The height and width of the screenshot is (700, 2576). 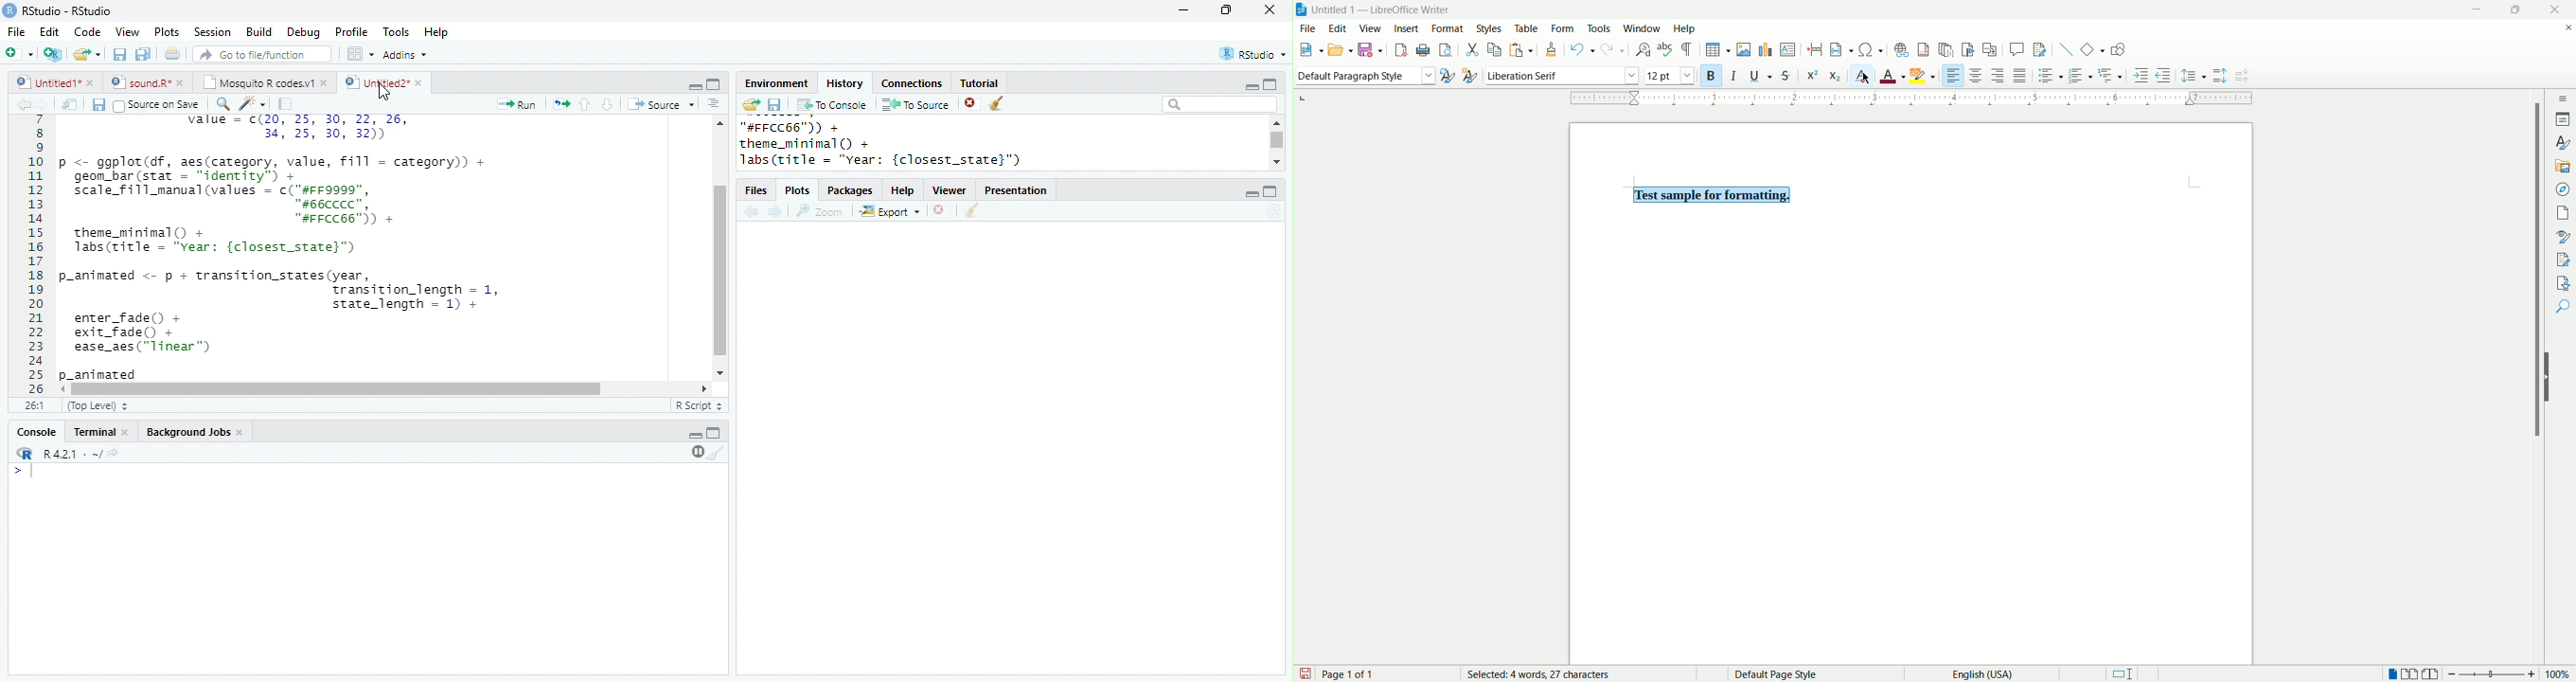 What do you see at coordinates (1713, 75) in the screenshot?
I see `bold` at bounding box center [1713, 75].